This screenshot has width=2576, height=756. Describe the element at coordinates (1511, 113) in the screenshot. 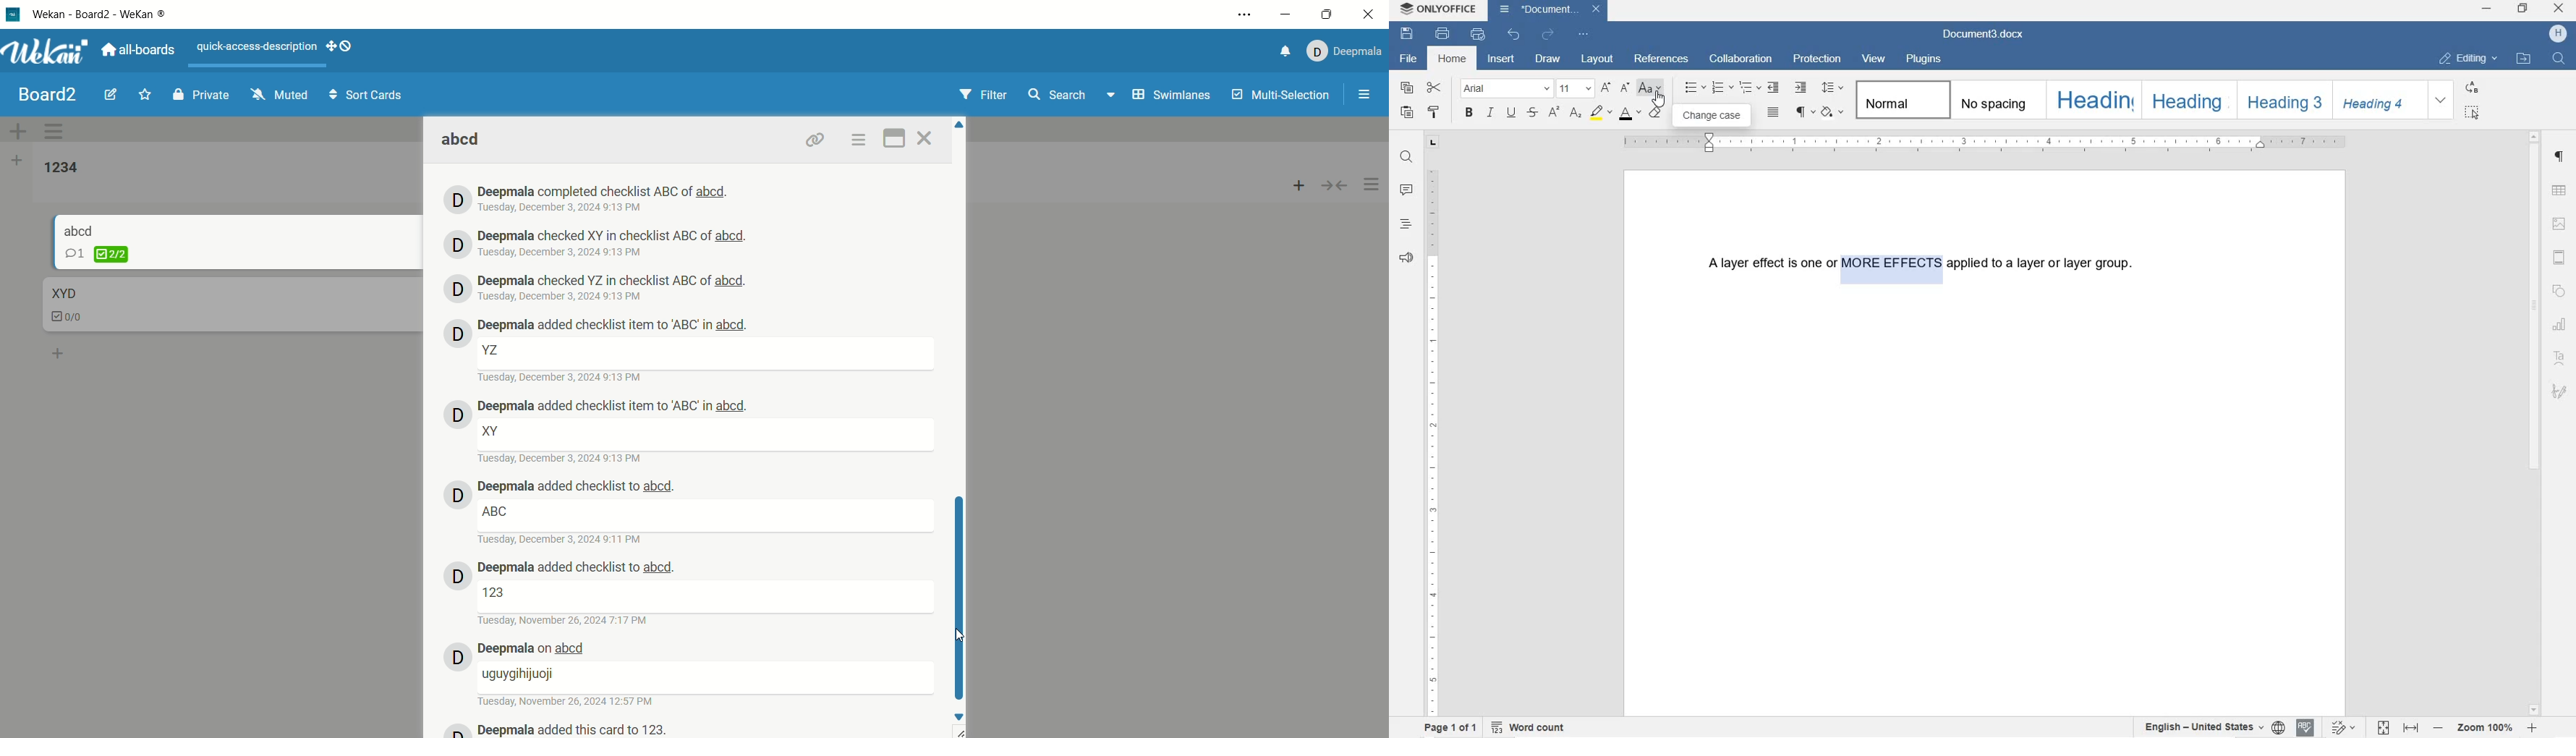

I see `UNDERLINE` at that location.